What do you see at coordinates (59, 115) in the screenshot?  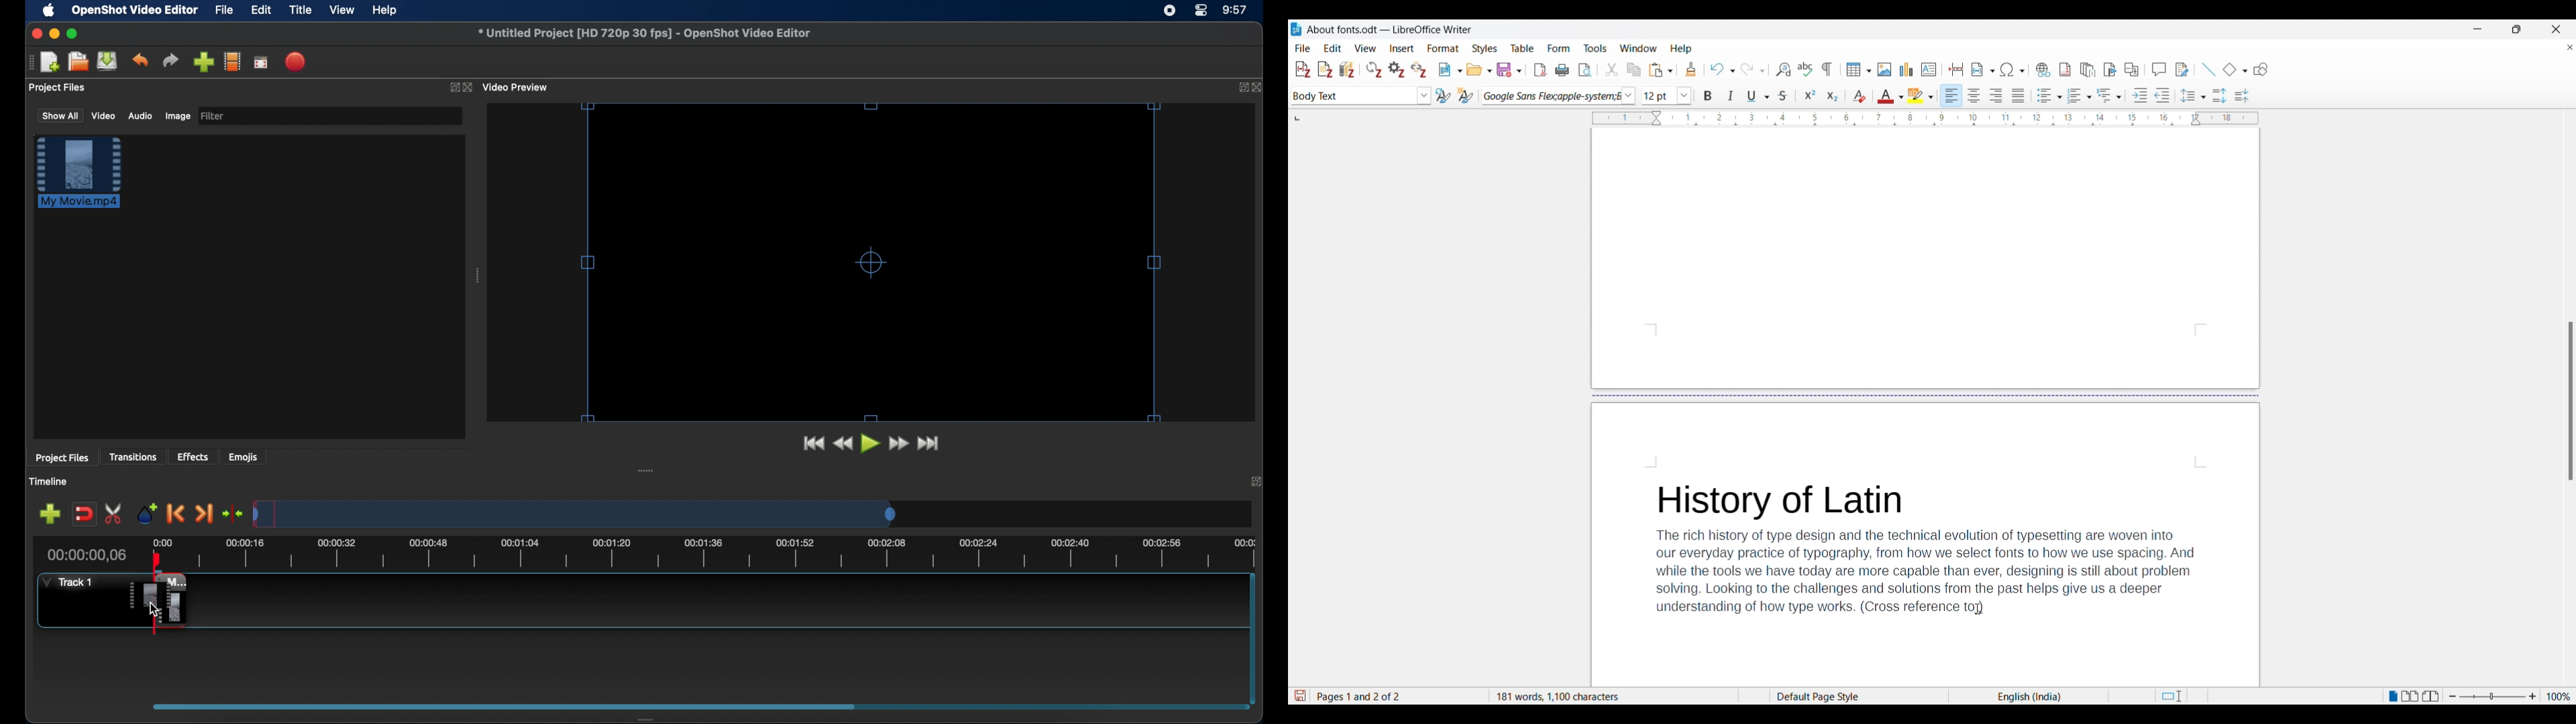 I see `show all` at bounding box center [59, 115].